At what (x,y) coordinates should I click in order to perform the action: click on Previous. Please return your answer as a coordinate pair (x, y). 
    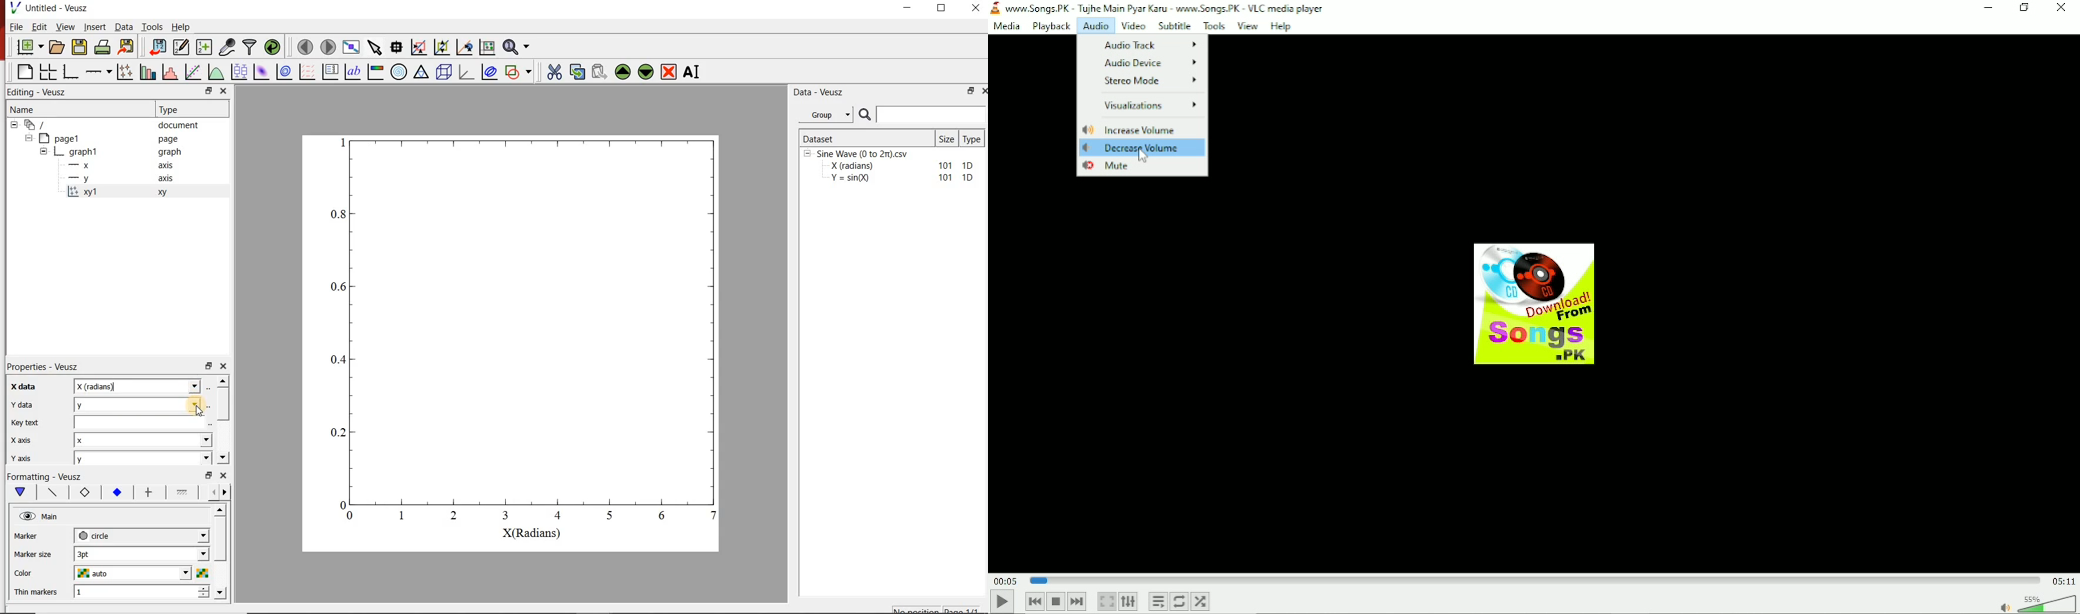
    Looking at the image, I should click on (1034, 600).